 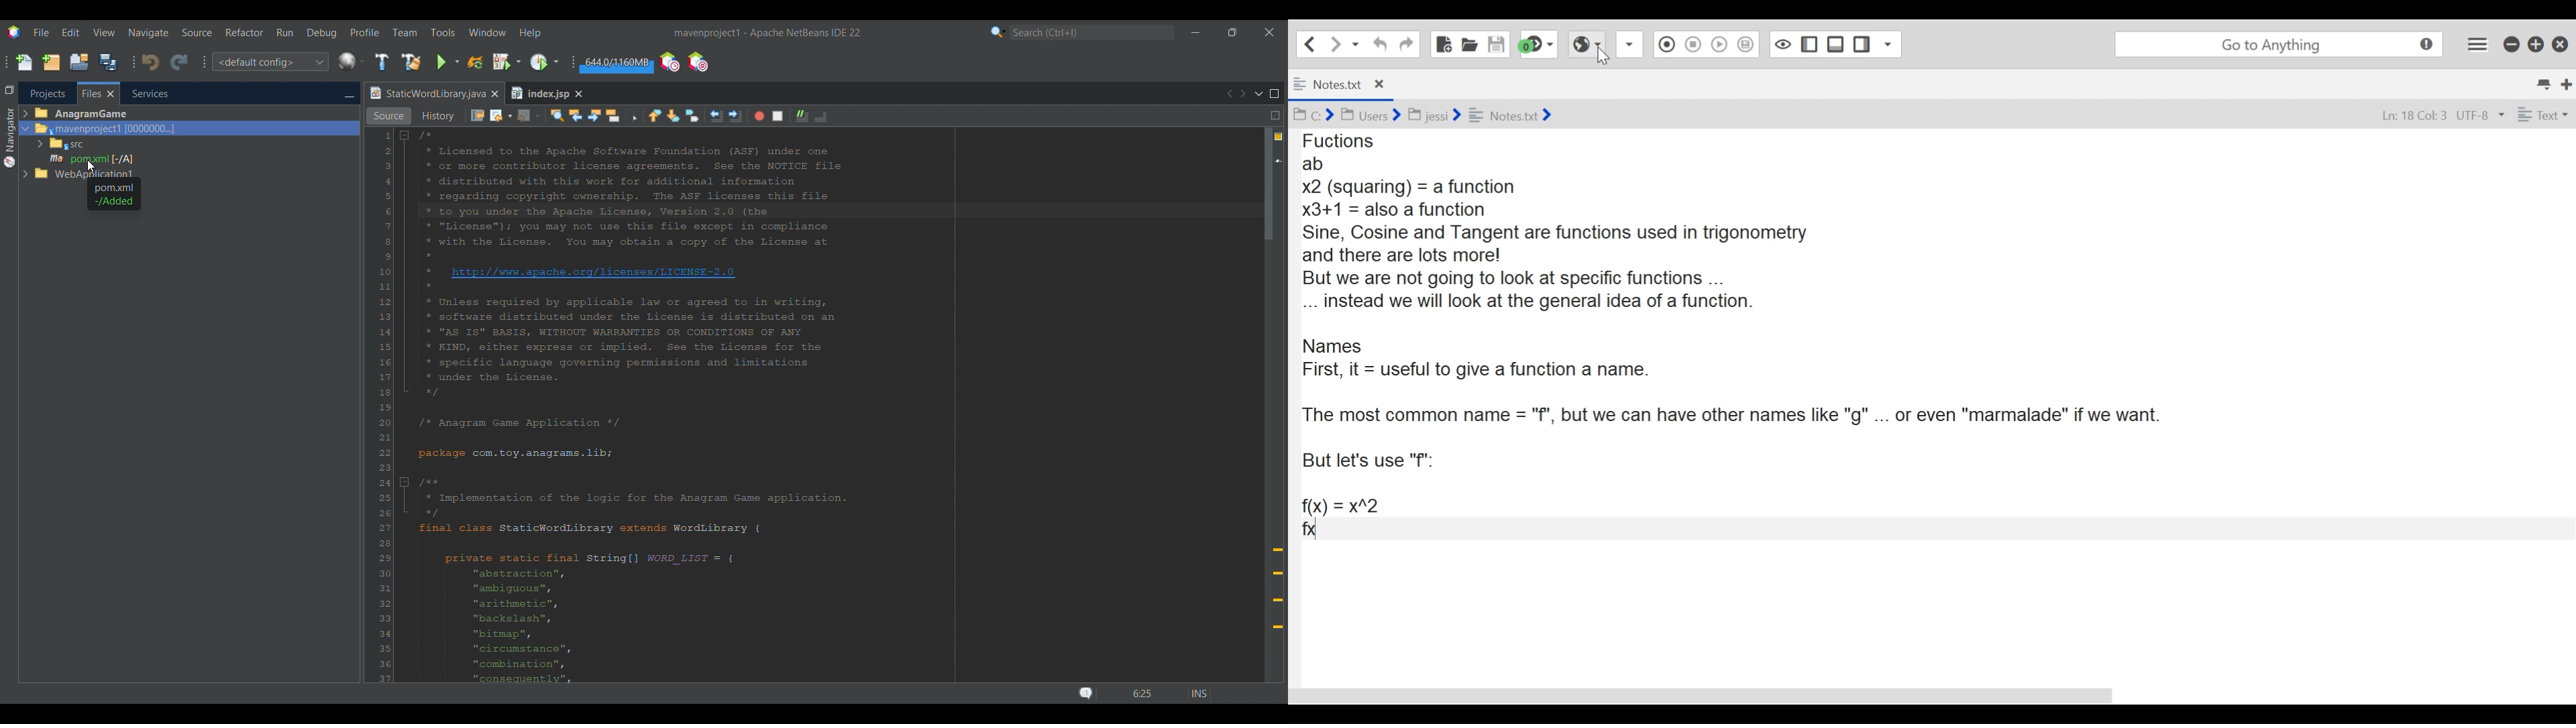 What do you see at coordinates (529, 34) in the screenshot?
I see `Help menu` at bounding box center [529, 34].